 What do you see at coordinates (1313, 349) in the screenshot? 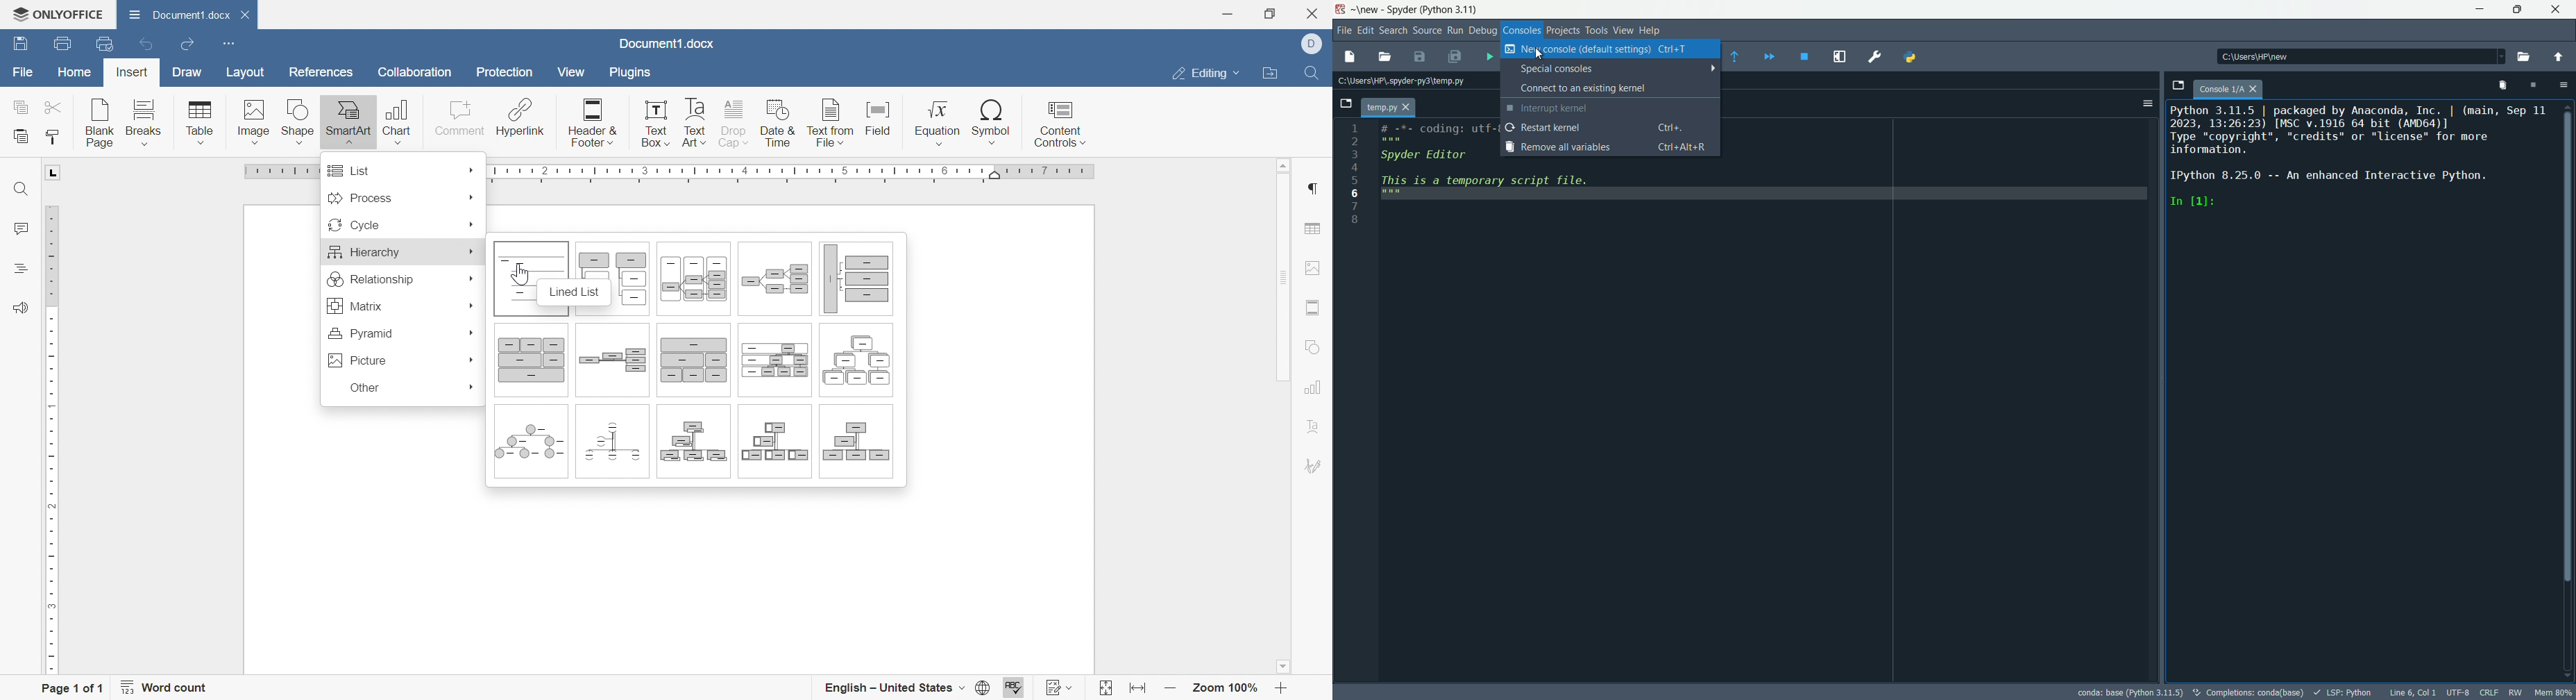
I see `Shape settings` at bounding box center [1313, 349].